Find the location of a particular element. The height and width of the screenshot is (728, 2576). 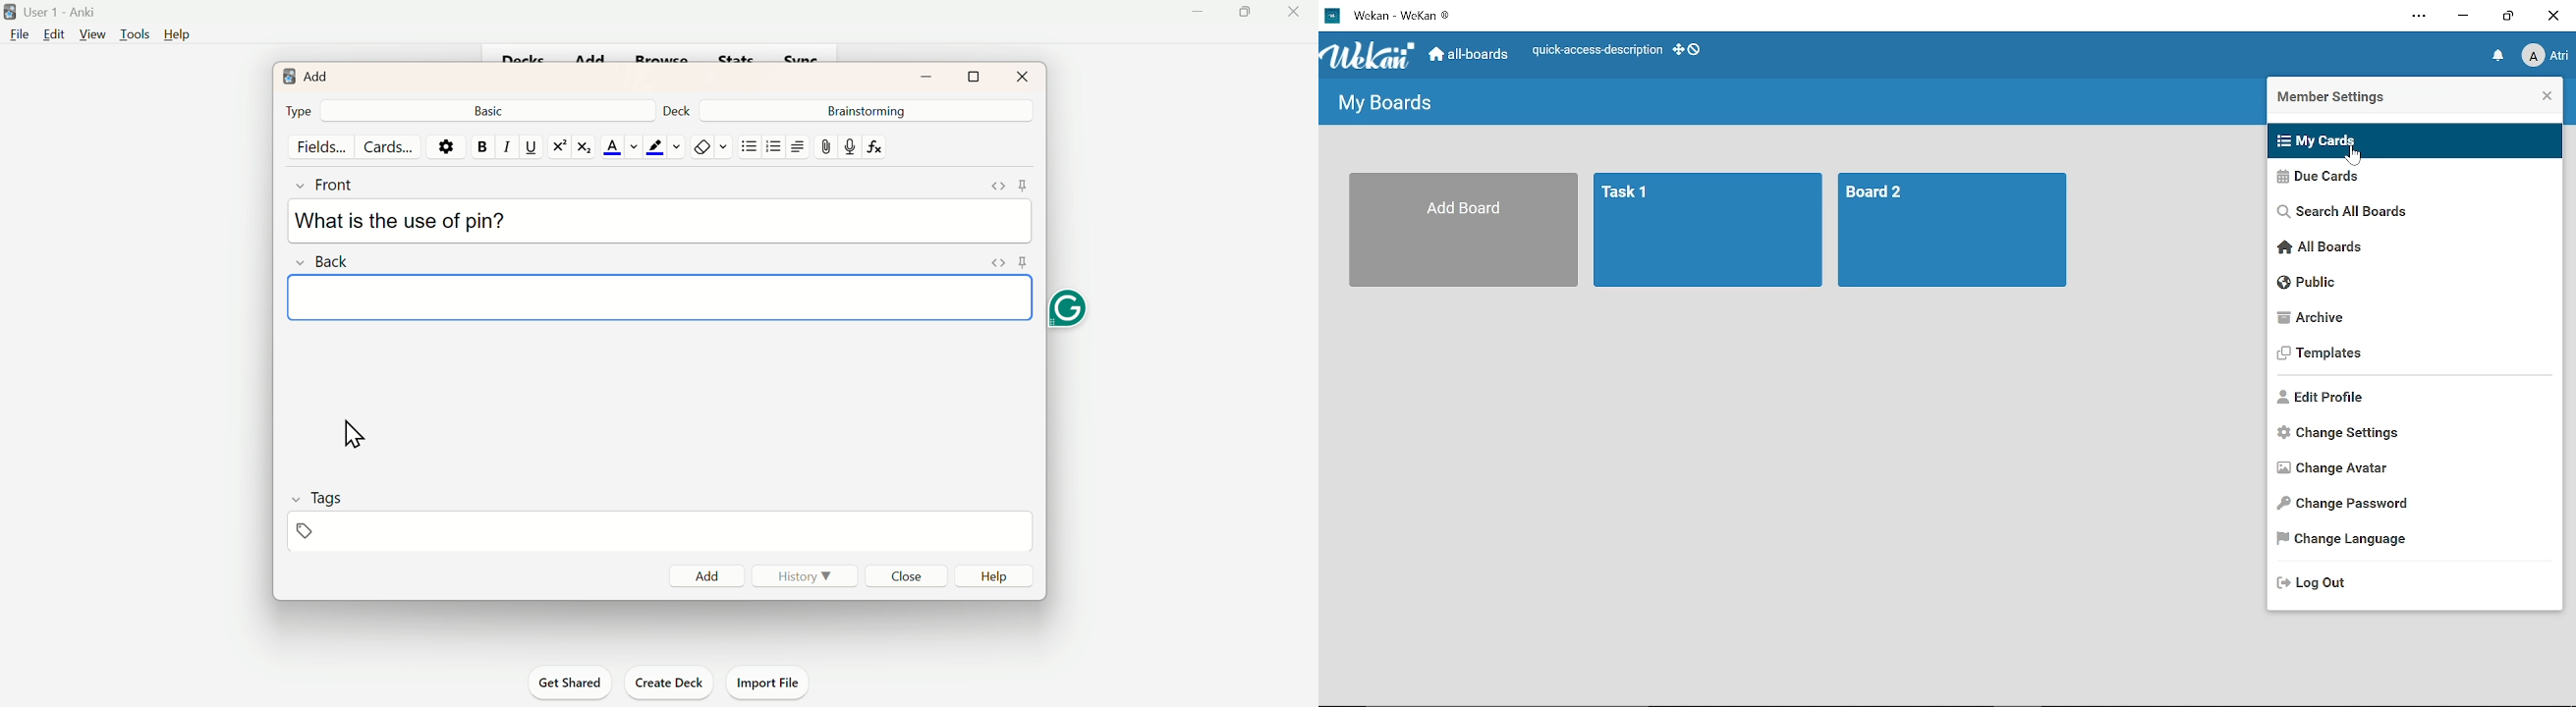

 is located at coordinates (132, 32).